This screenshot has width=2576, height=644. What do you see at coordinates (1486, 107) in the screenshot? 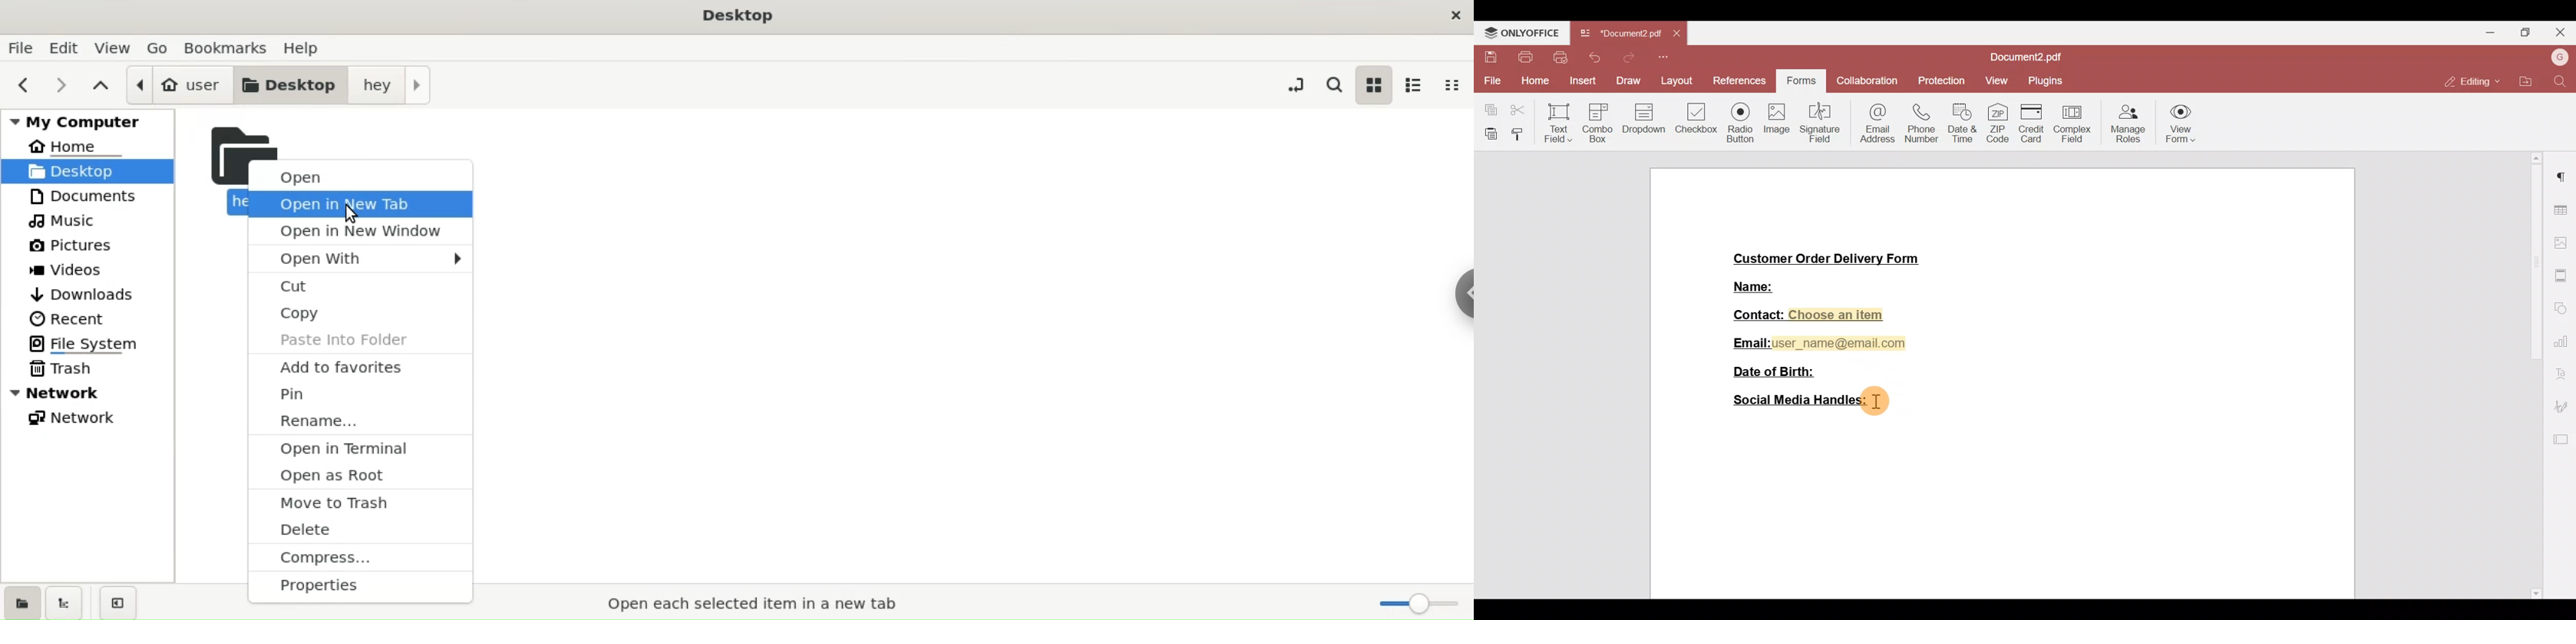
I see `Copy` at bounding box center [1486, 107].